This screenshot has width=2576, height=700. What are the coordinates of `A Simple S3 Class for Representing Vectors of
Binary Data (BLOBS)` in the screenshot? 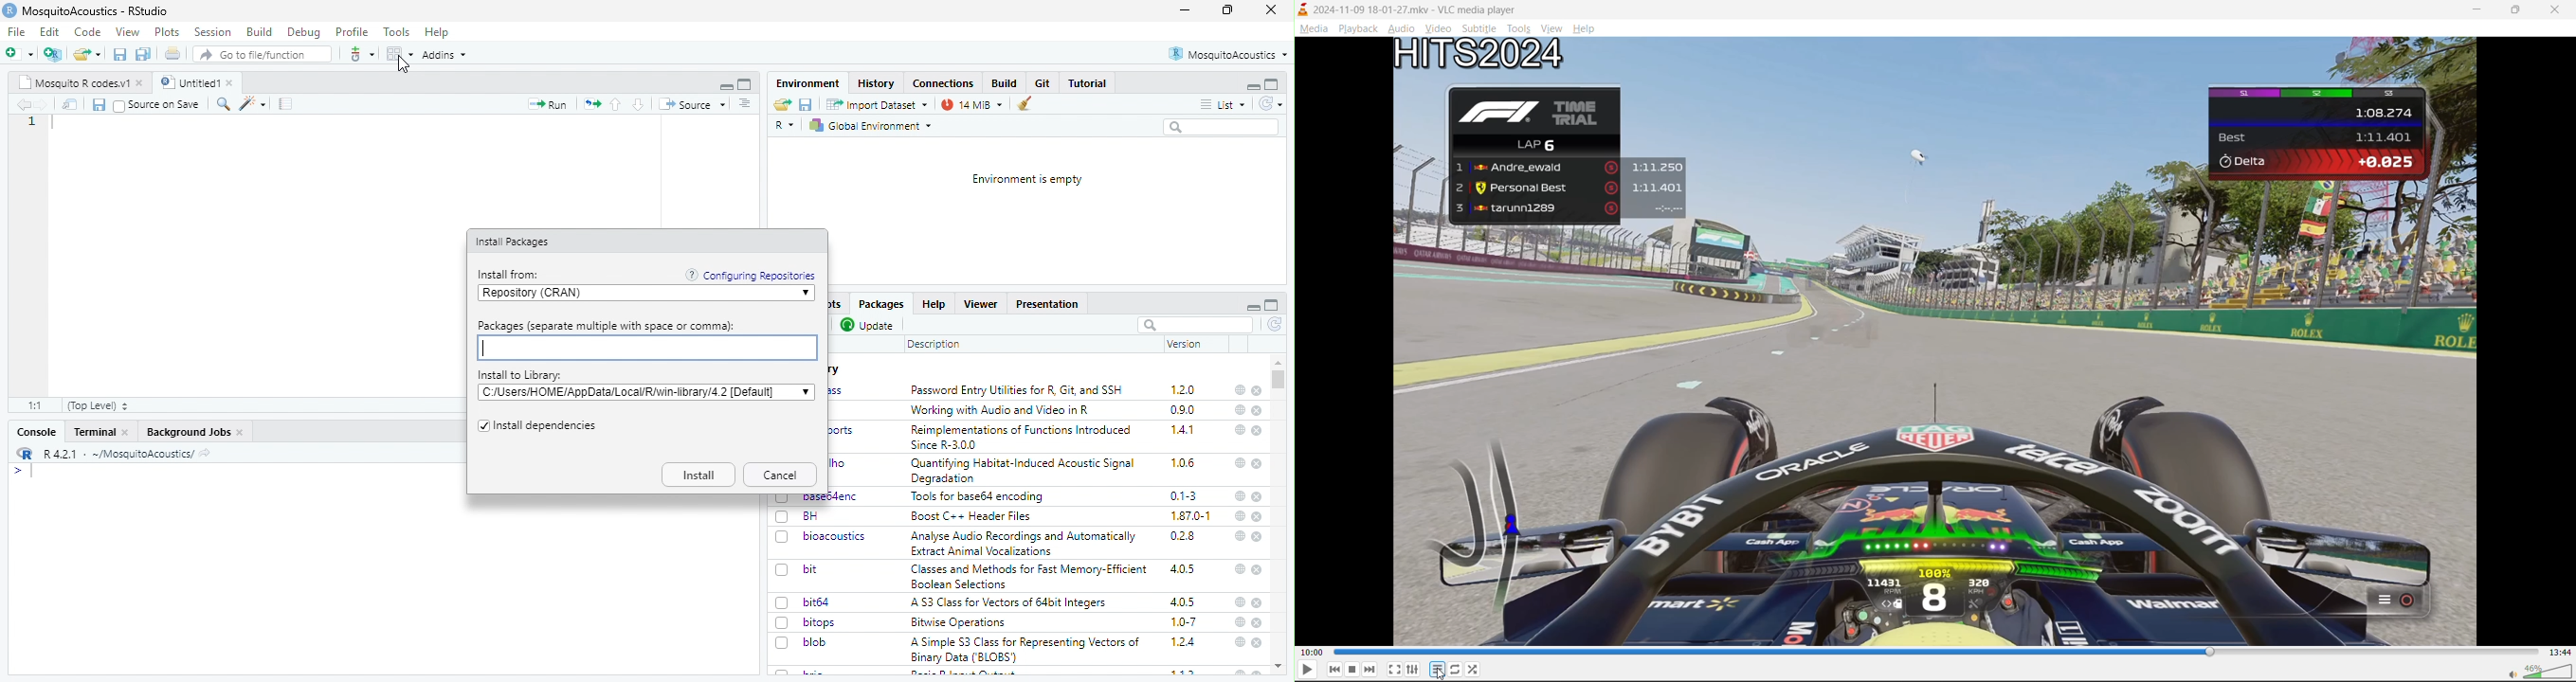 It's located at (1025, 651).